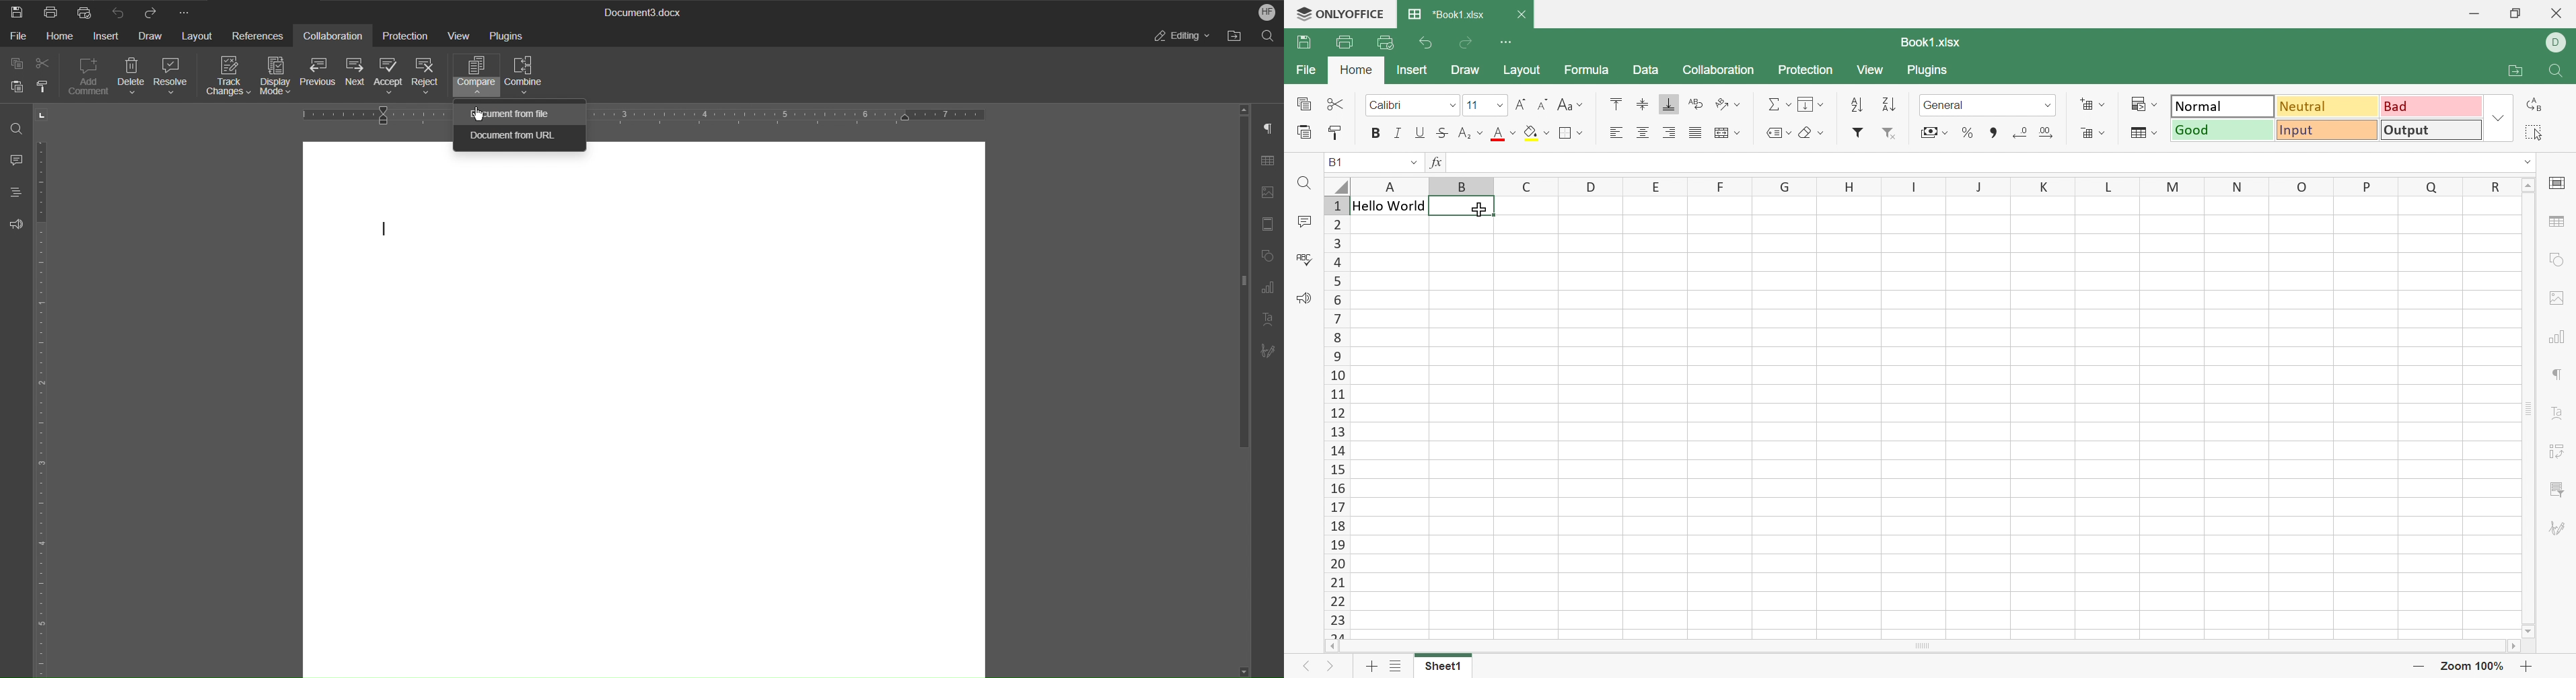 This screenshot has height=700, width=2576. I want to click on Restore down, so click(2515, 14).